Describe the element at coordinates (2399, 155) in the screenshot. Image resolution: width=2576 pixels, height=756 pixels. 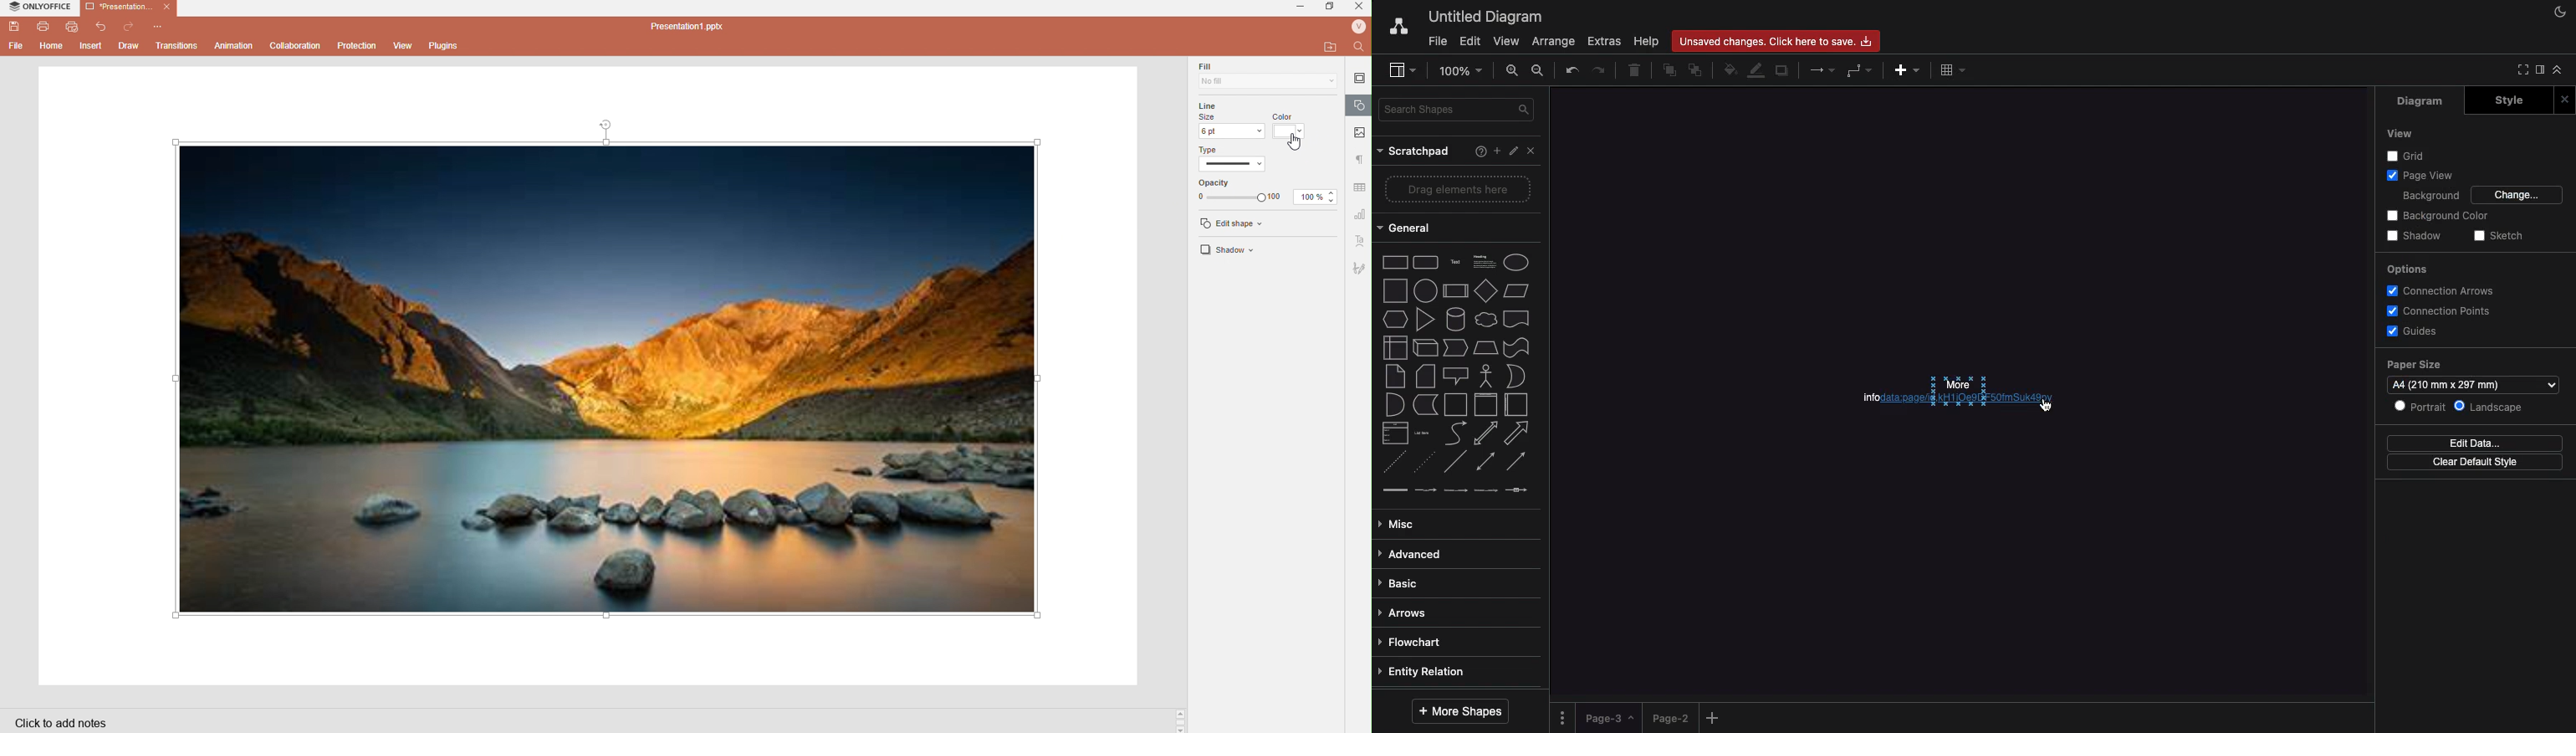
I see `Grid` at that location.